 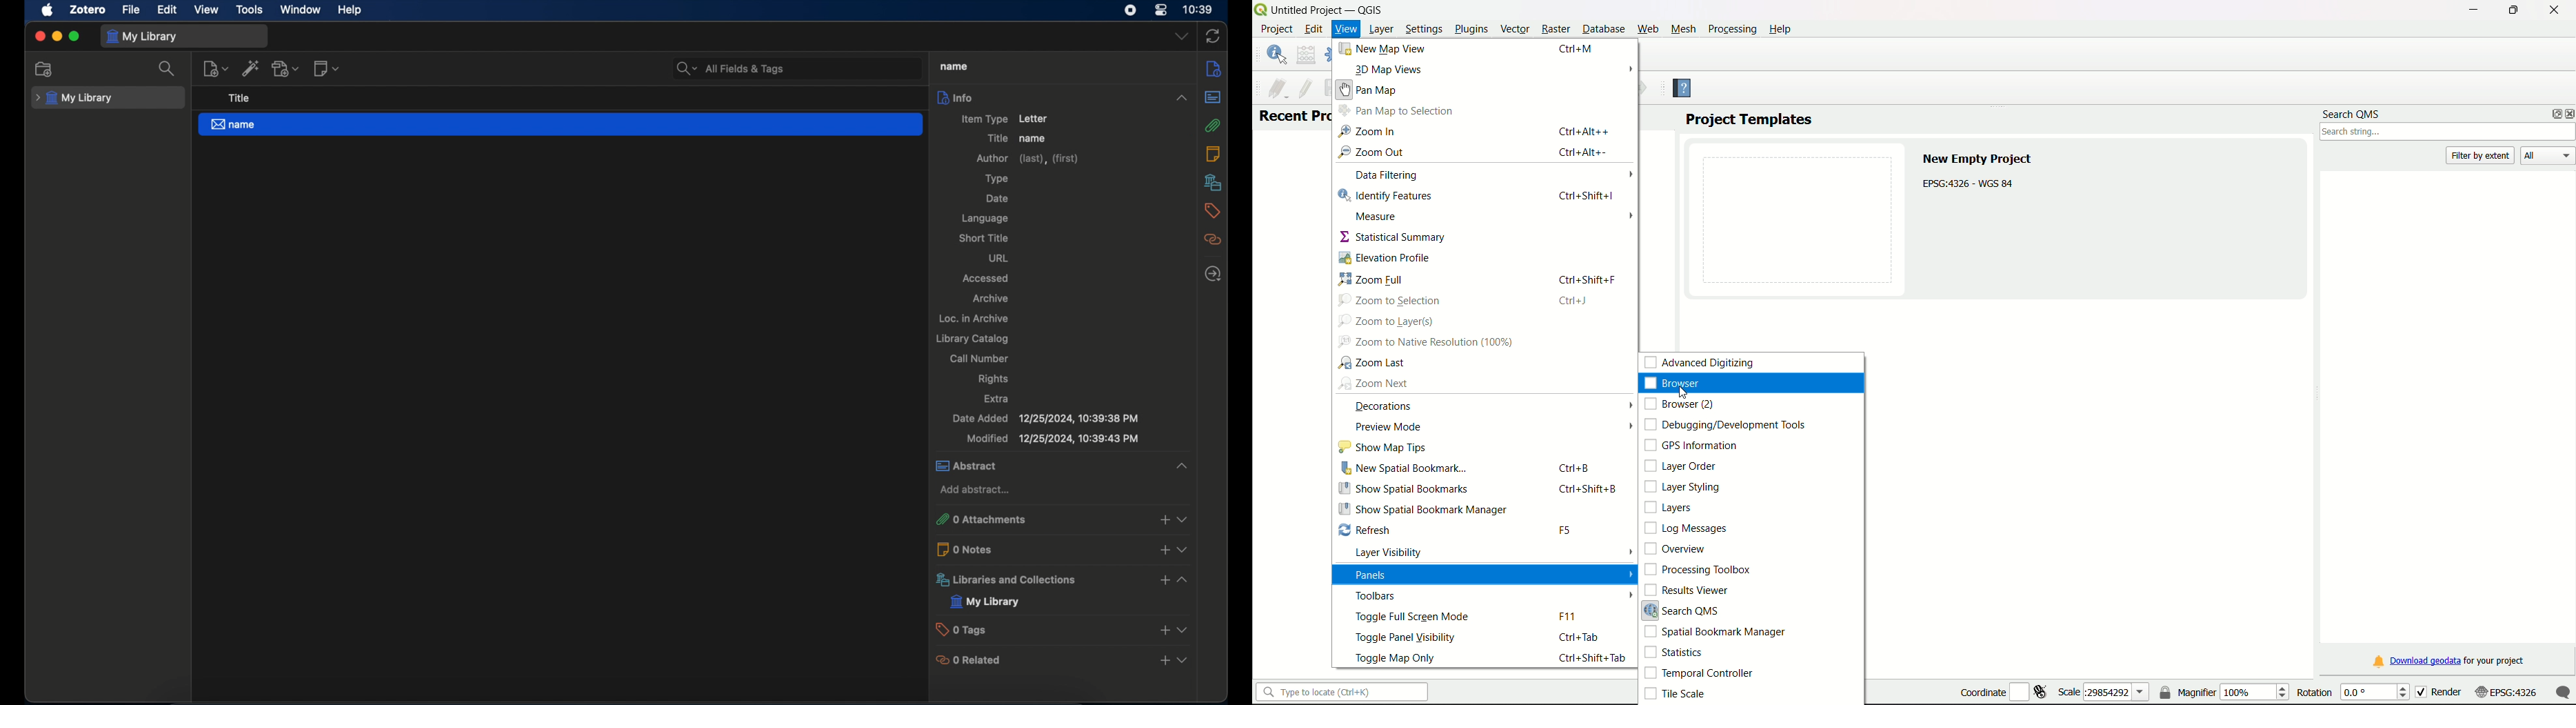 I want to click on add, so click(x=1164, y=629).